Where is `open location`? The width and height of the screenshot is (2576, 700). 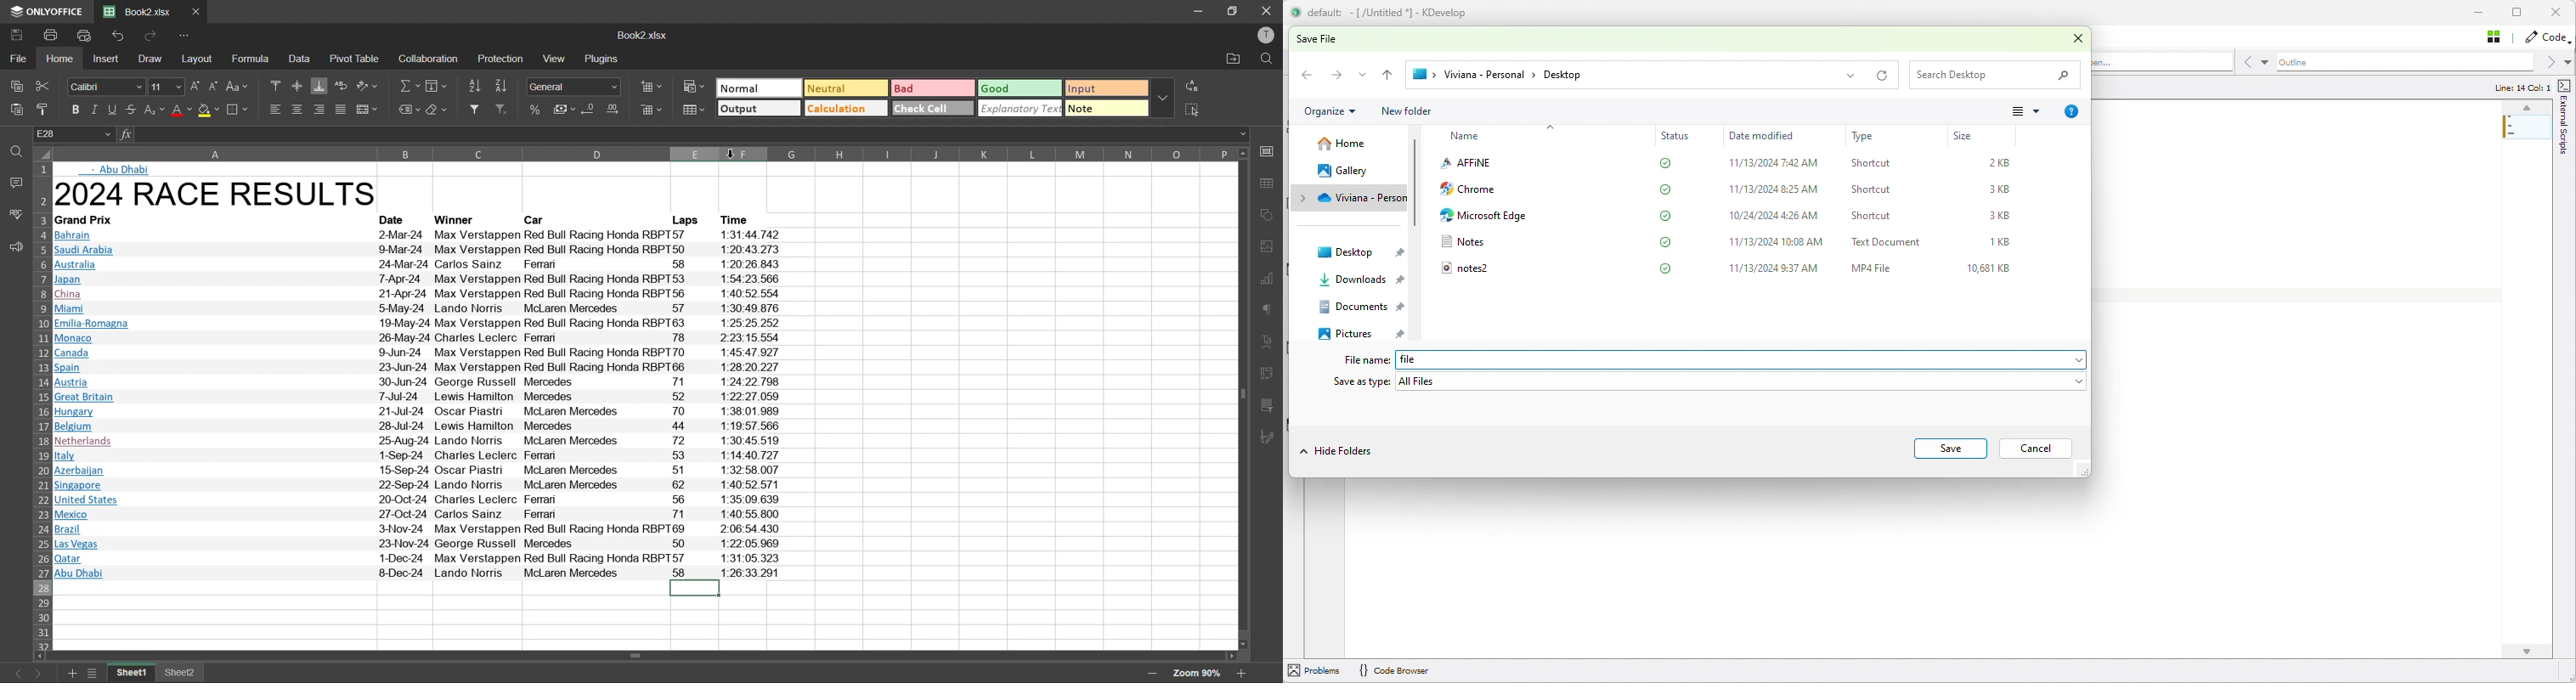 open location is located at coordinates (1230, 58).